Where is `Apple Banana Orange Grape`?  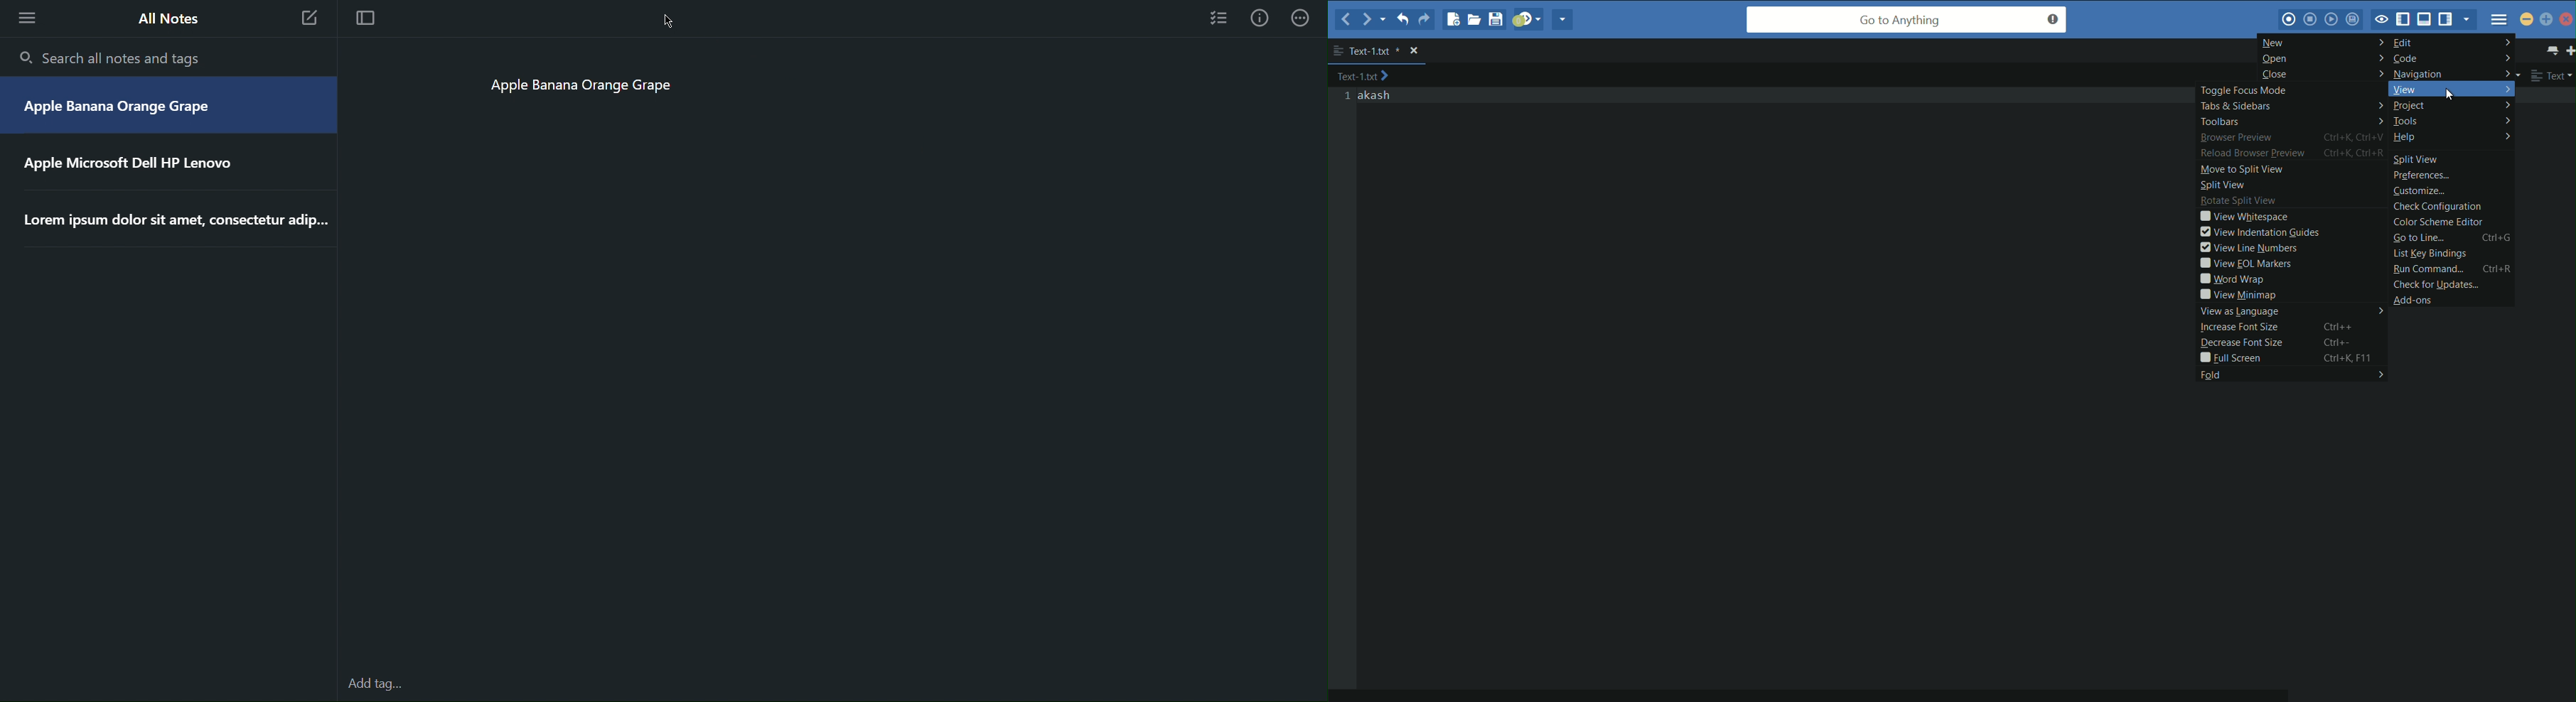
Apple Banana Orange Grape is located at coordinates (582, 88).